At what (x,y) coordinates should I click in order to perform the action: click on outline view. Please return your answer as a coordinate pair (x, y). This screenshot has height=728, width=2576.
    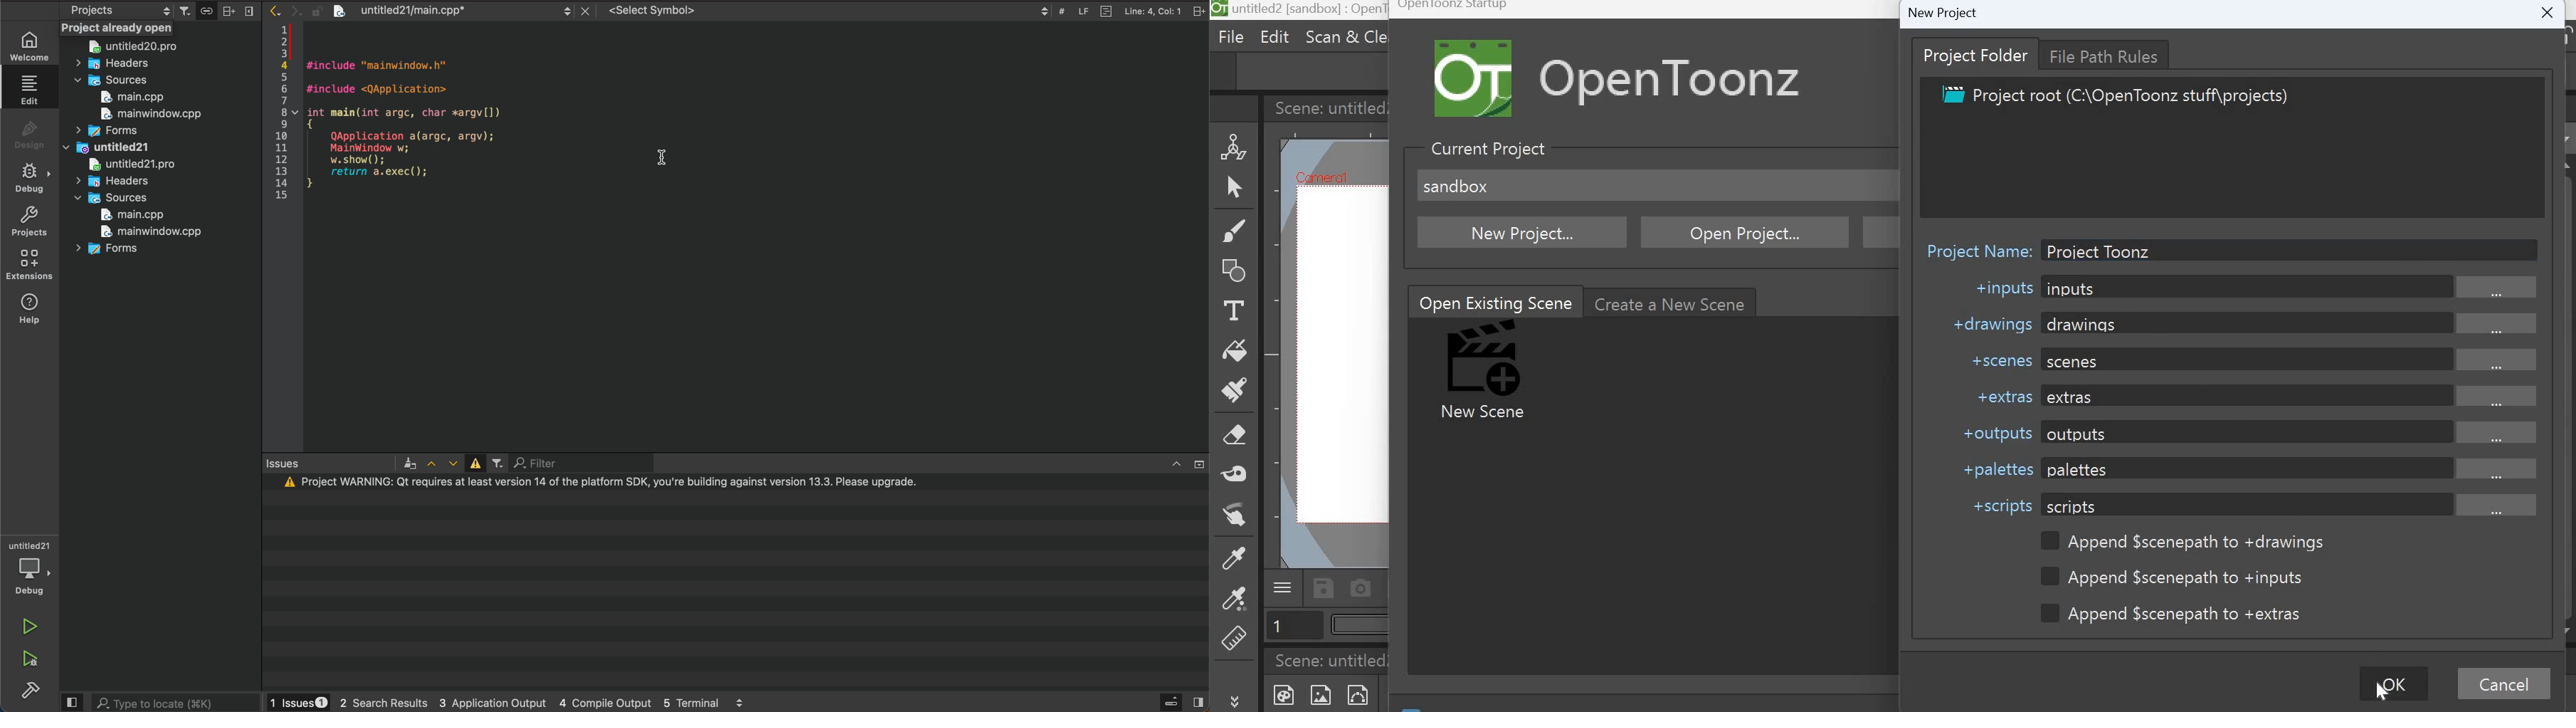
    Looking at the image, I should click on (1106, 11).